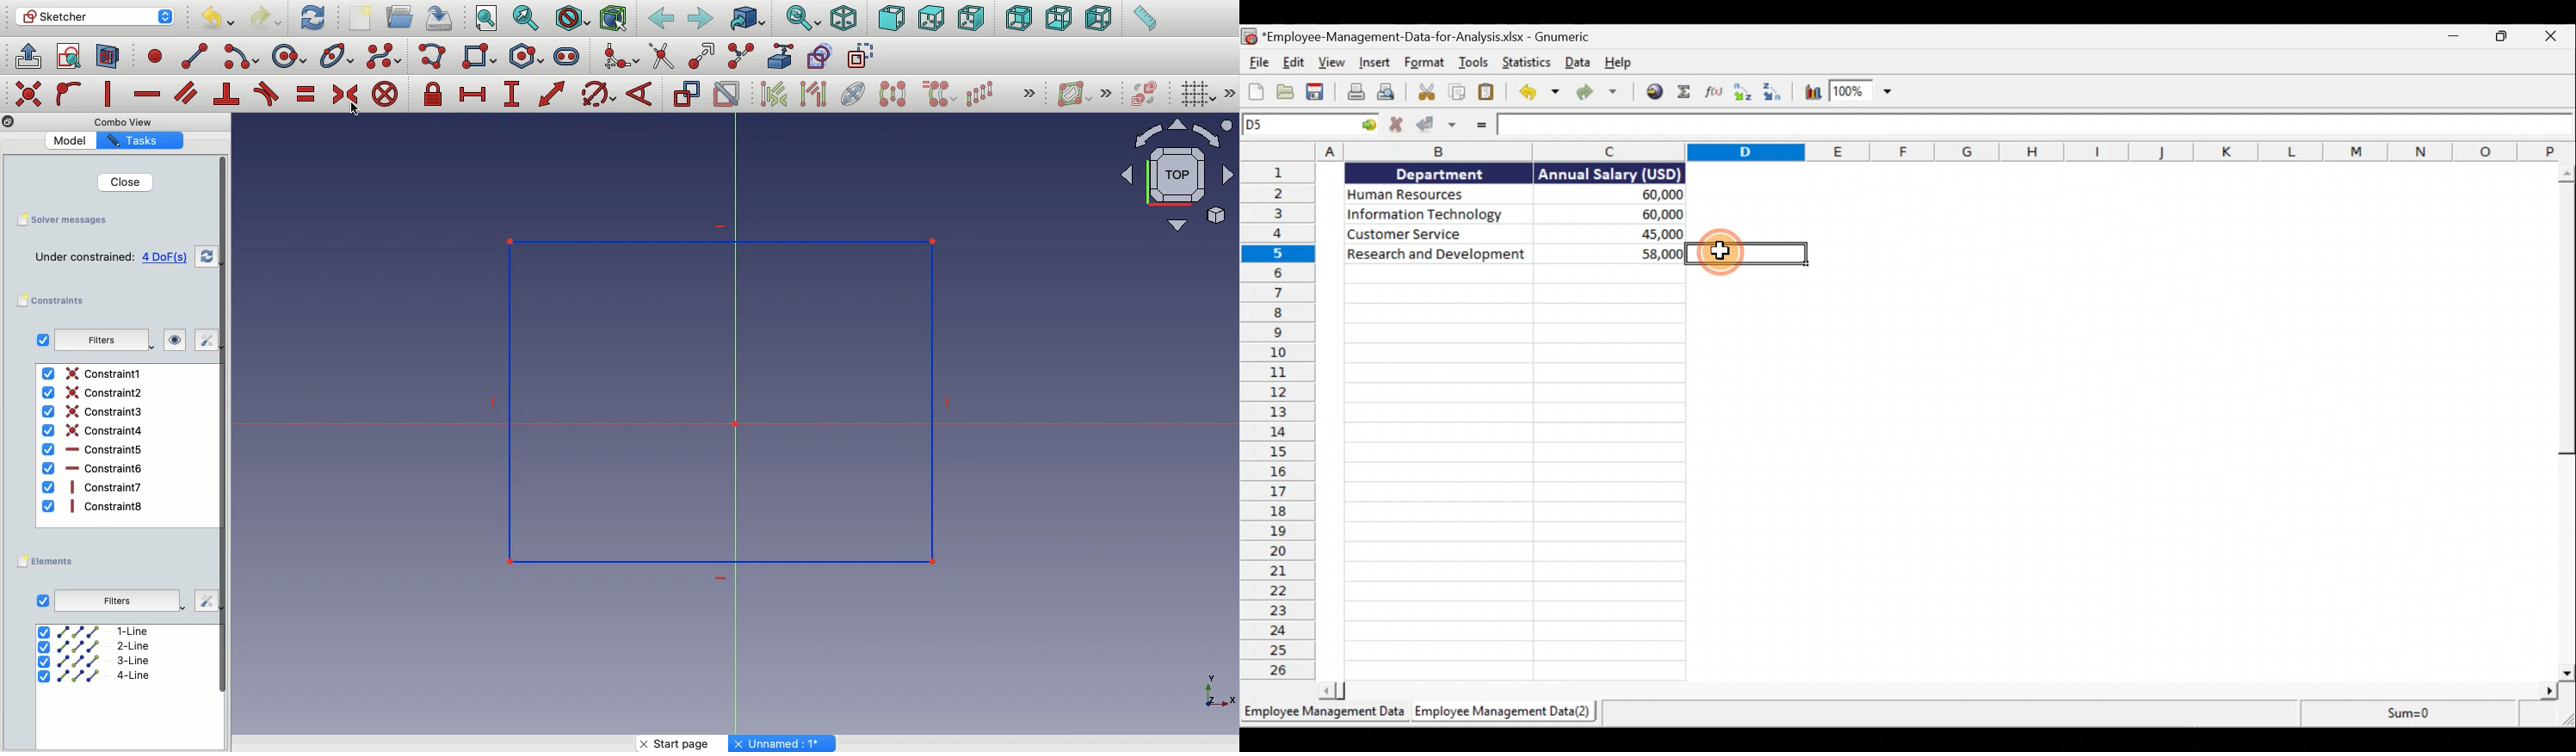 The width and height of the screenshot is (2576, 756). Describe the element at coordinates (402, 17) in the screenshot. I see `Open` at that location.